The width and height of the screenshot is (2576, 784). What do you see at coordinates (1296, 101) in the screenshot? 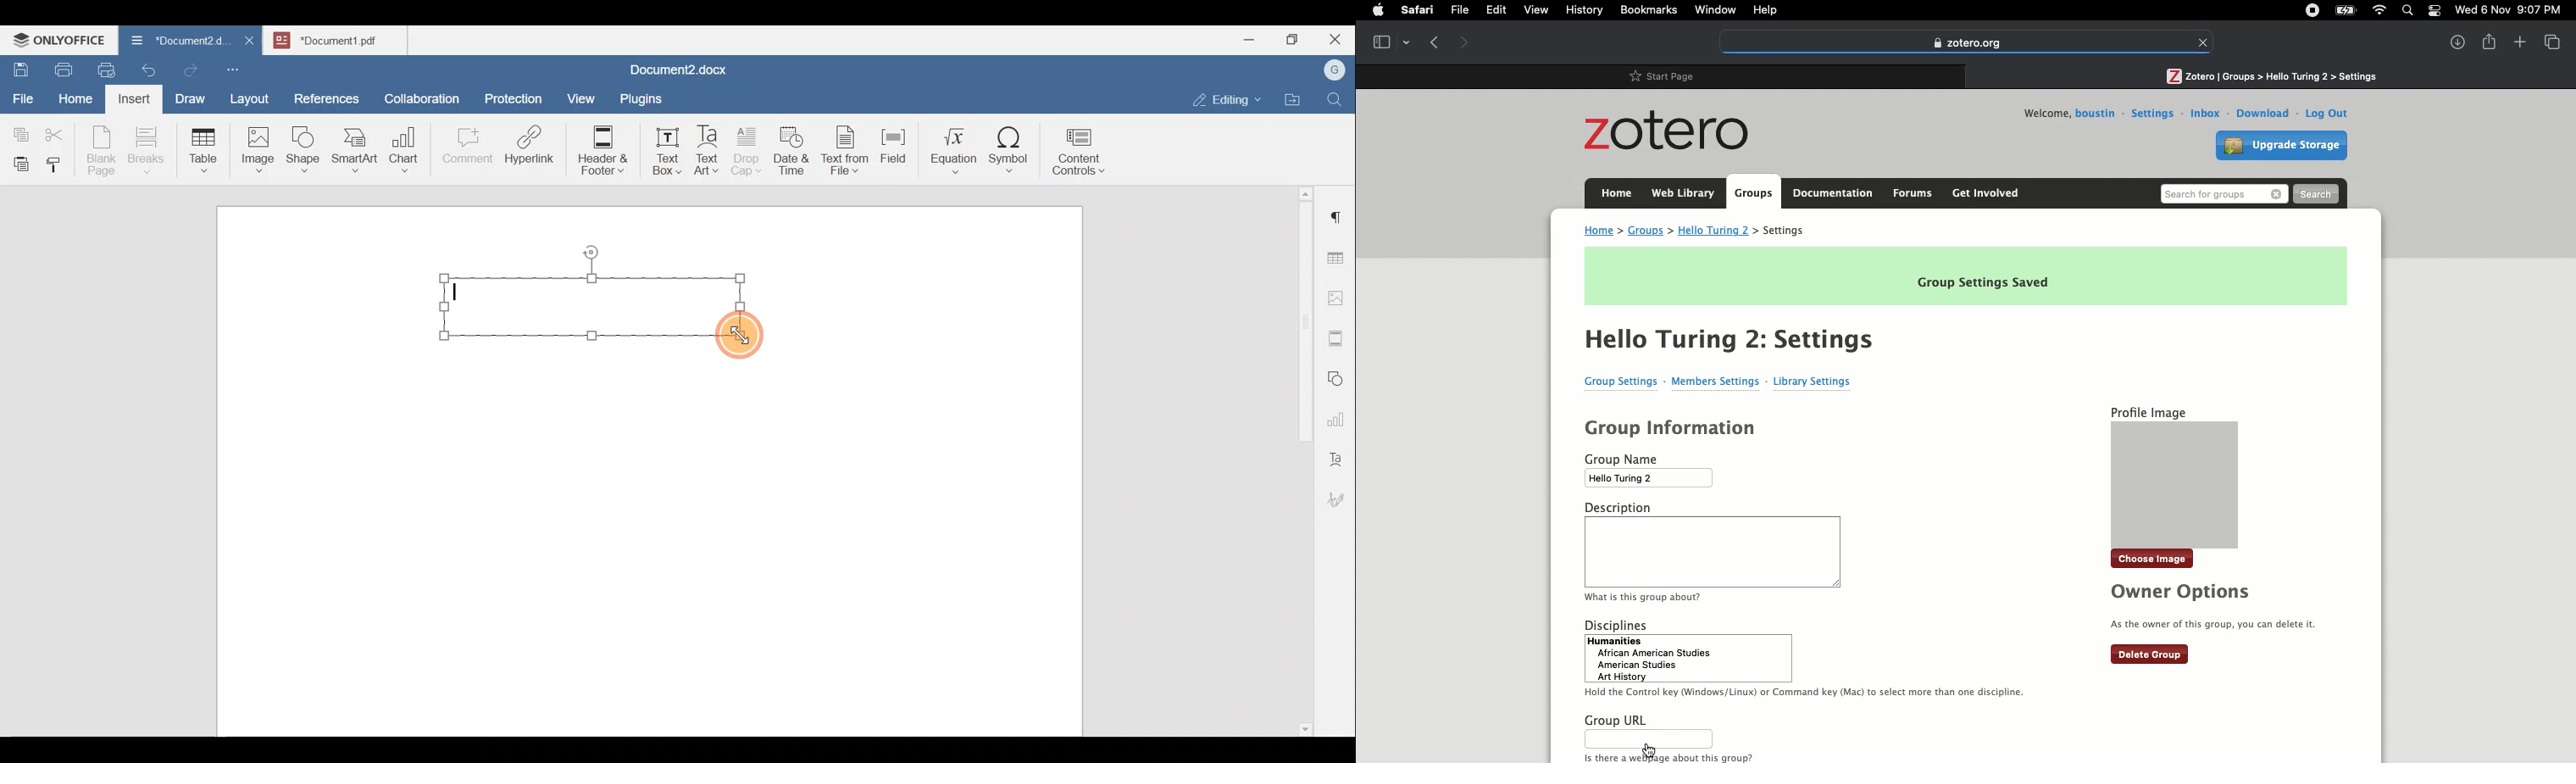
I see `Open file location` at bounding box center [1296, 101].